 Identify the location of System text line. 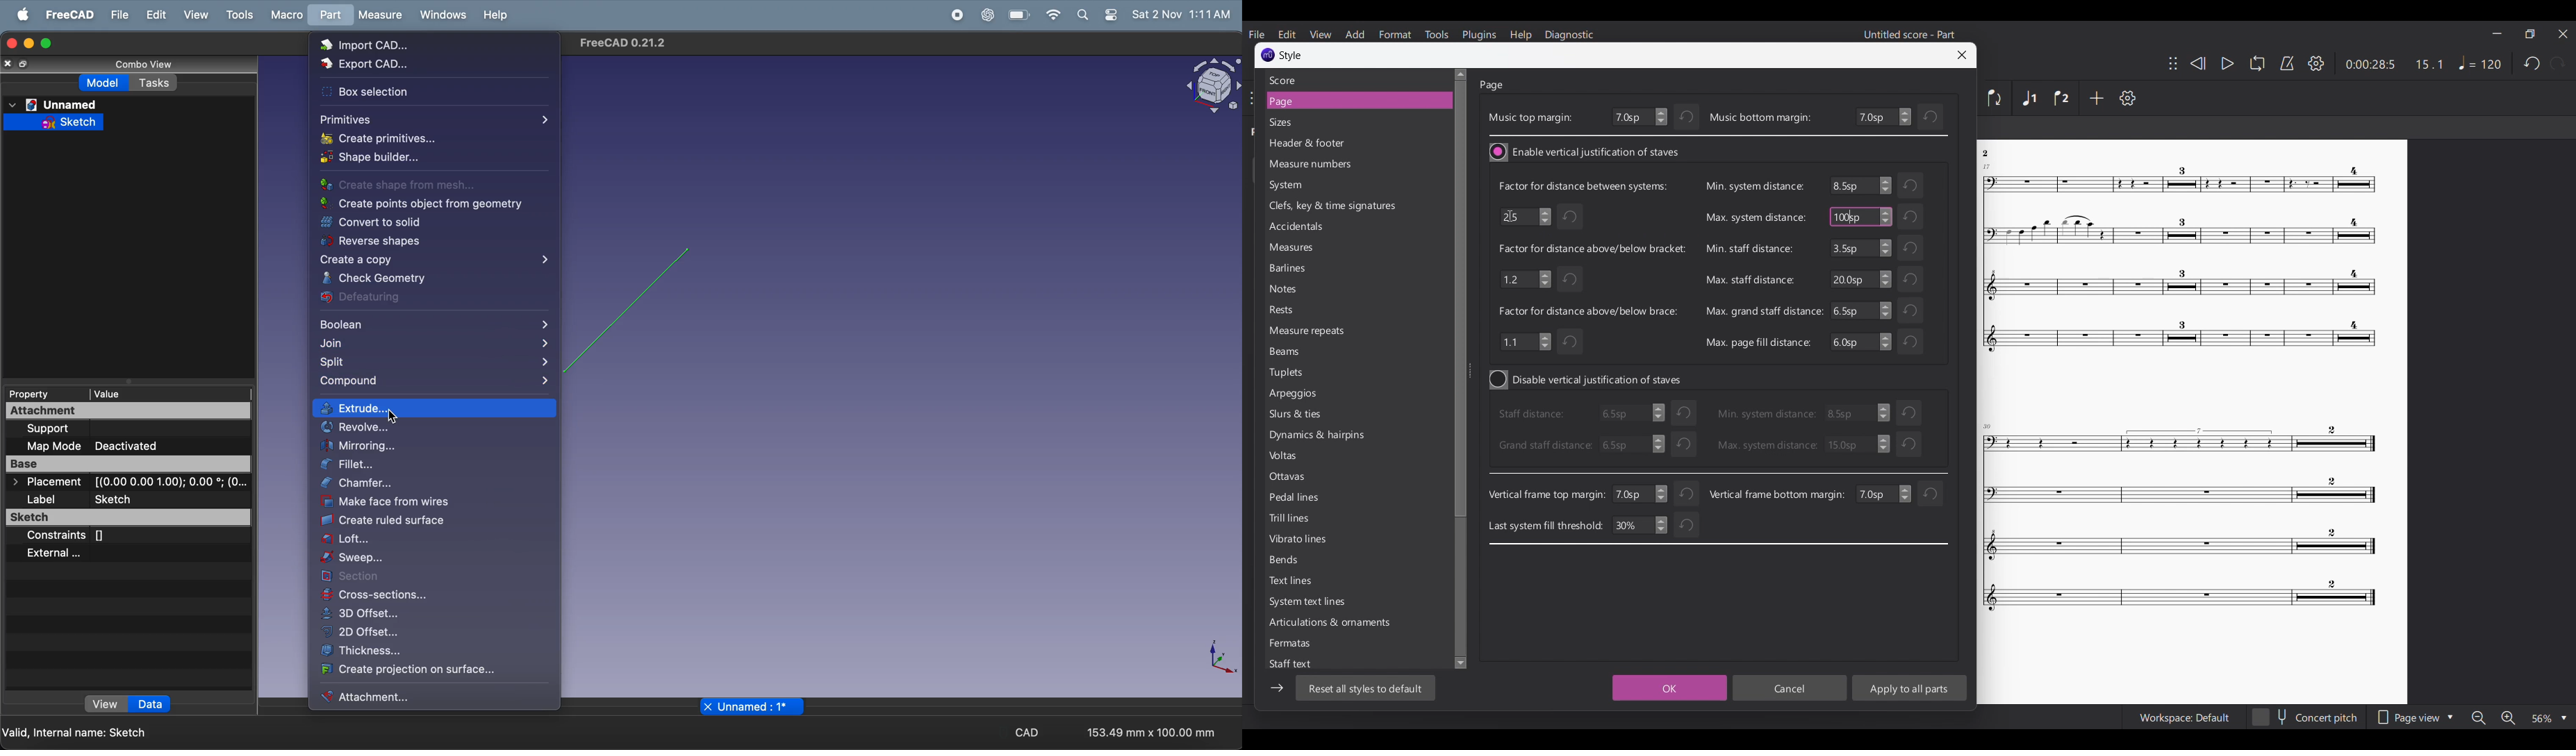
(1312, 603).